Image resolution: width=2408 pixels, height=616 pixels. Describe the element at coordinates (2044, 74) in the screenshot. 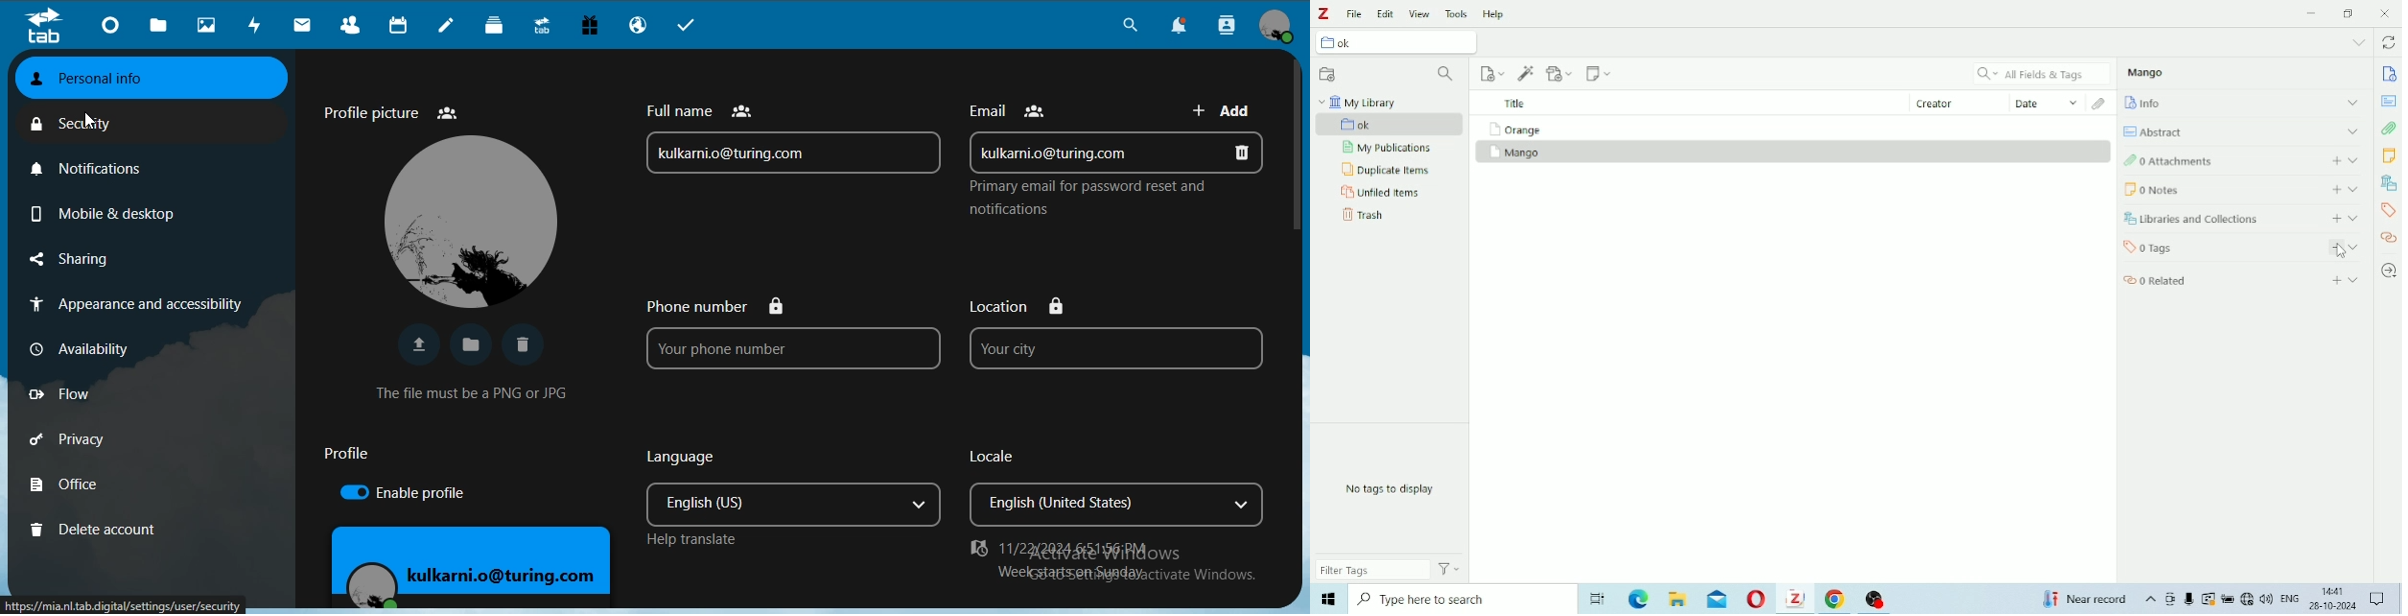

I see `All Fields & Tags` at that location.